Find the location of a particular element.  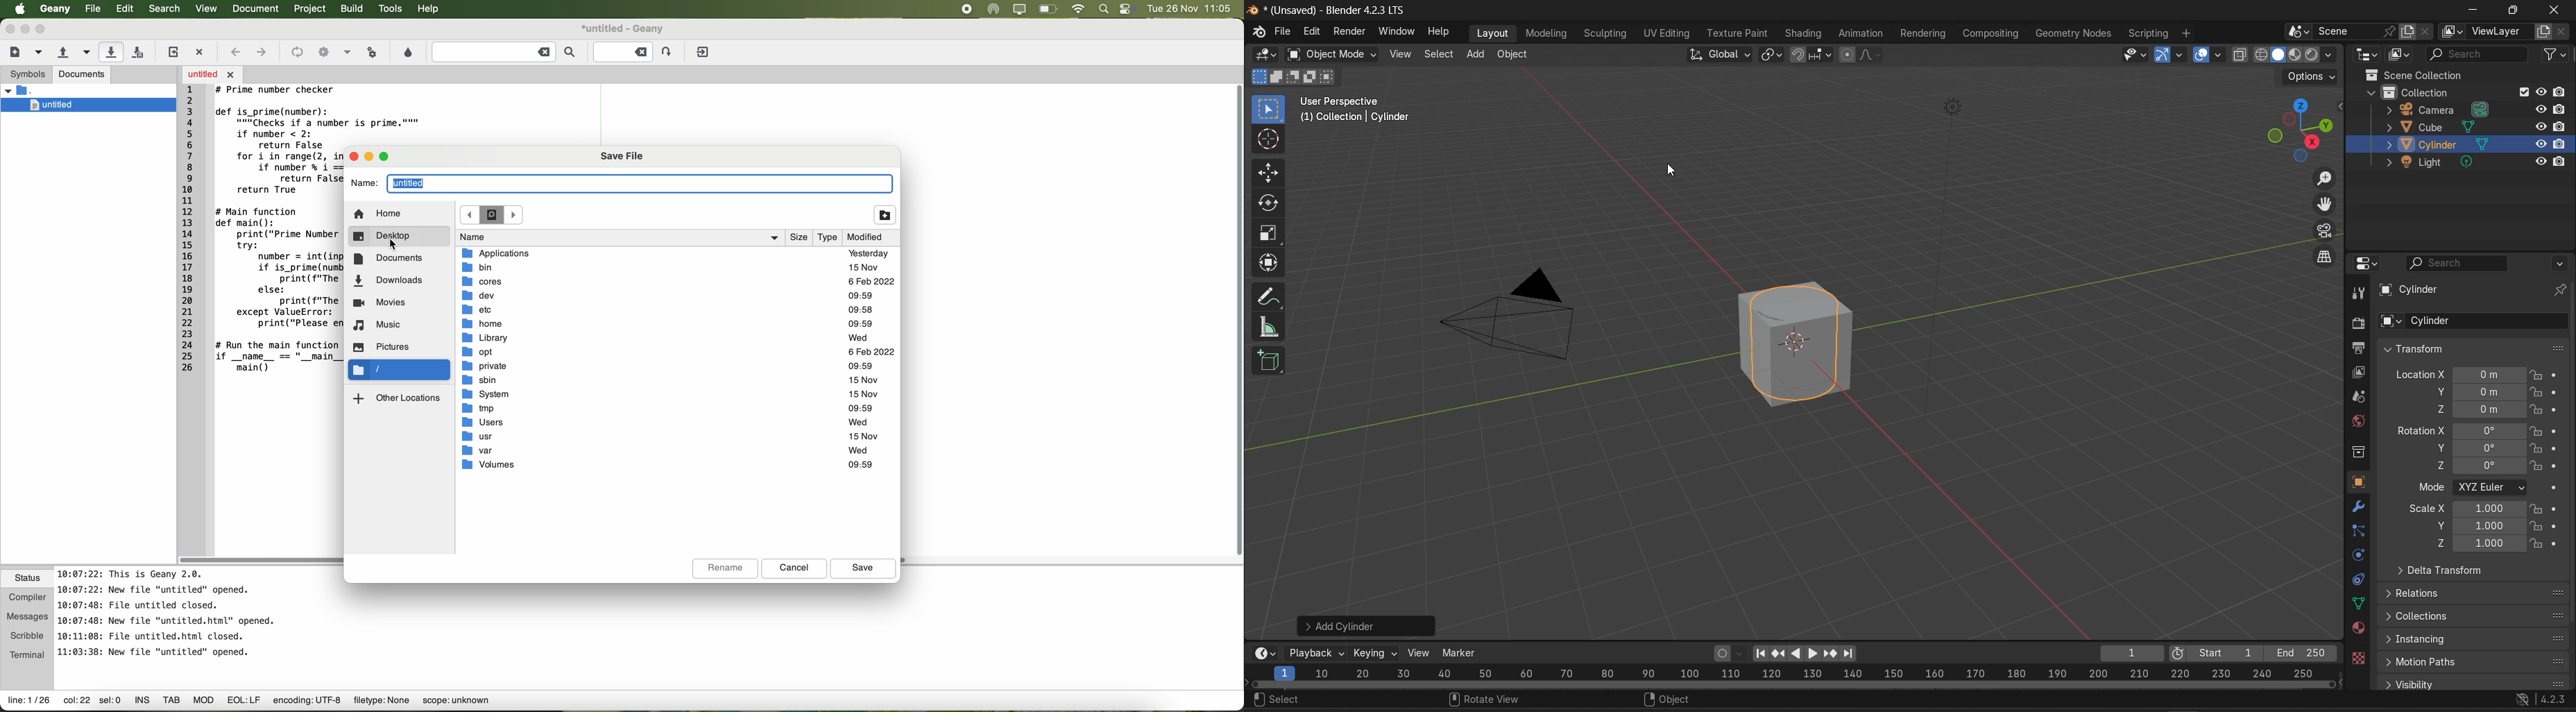

UV editing is located at coordinates (1666, 33).